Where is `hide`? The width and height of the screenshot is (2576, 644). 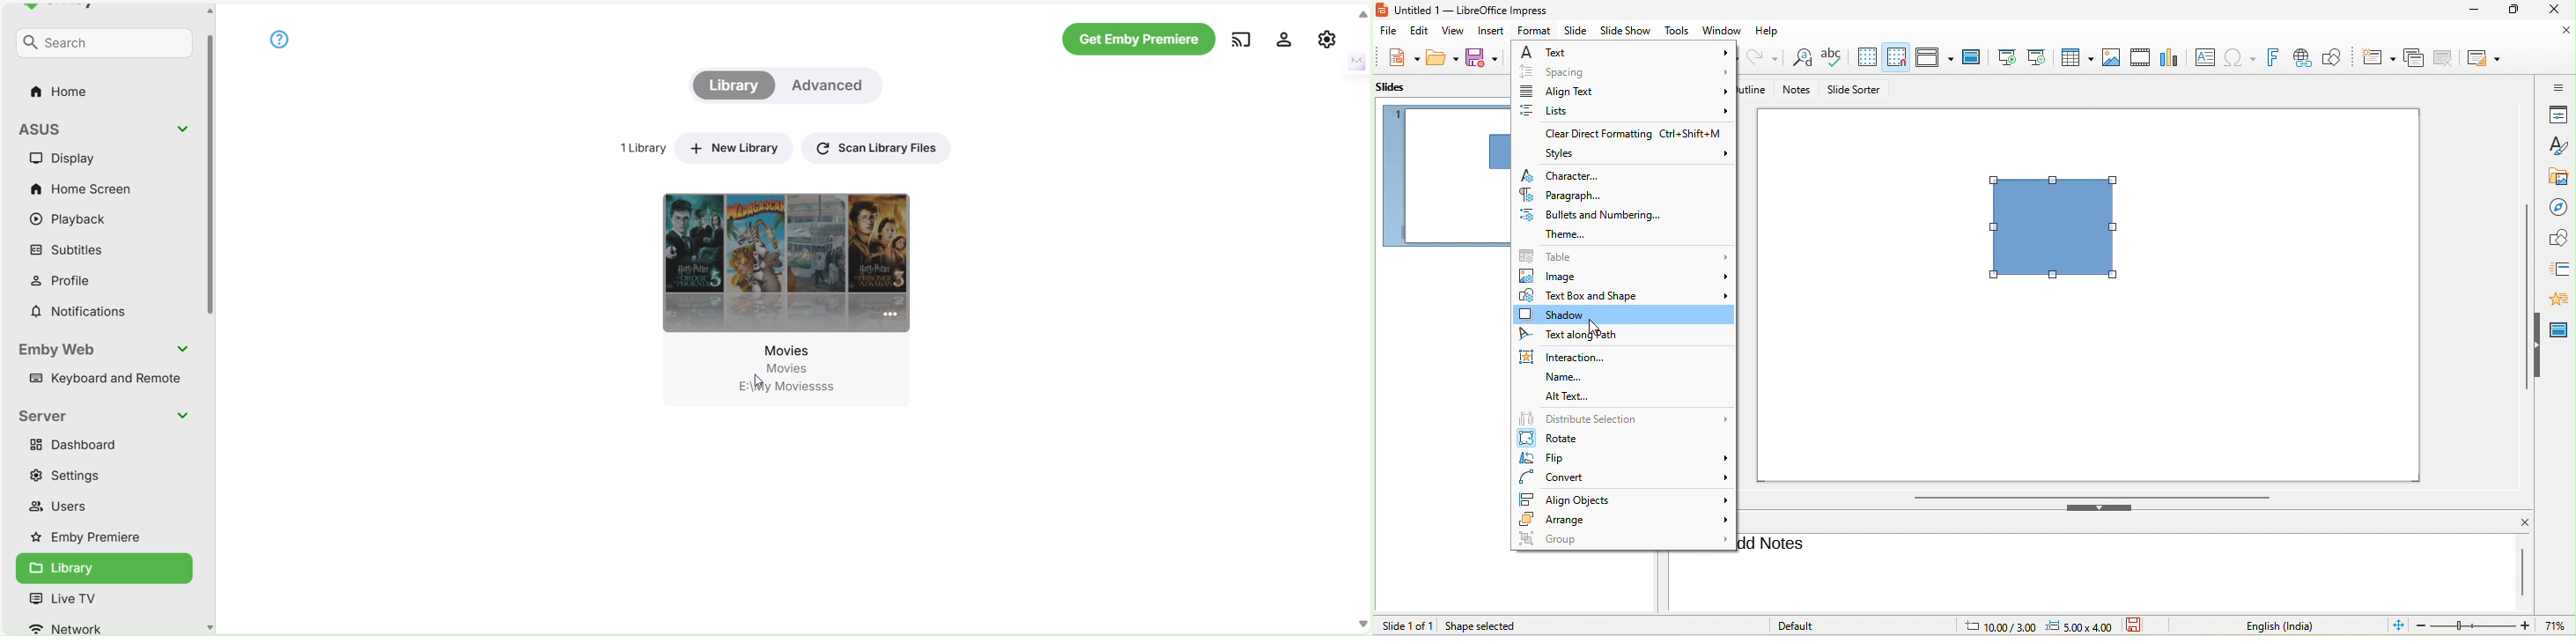
hide is located at coordinates (2540, 344).